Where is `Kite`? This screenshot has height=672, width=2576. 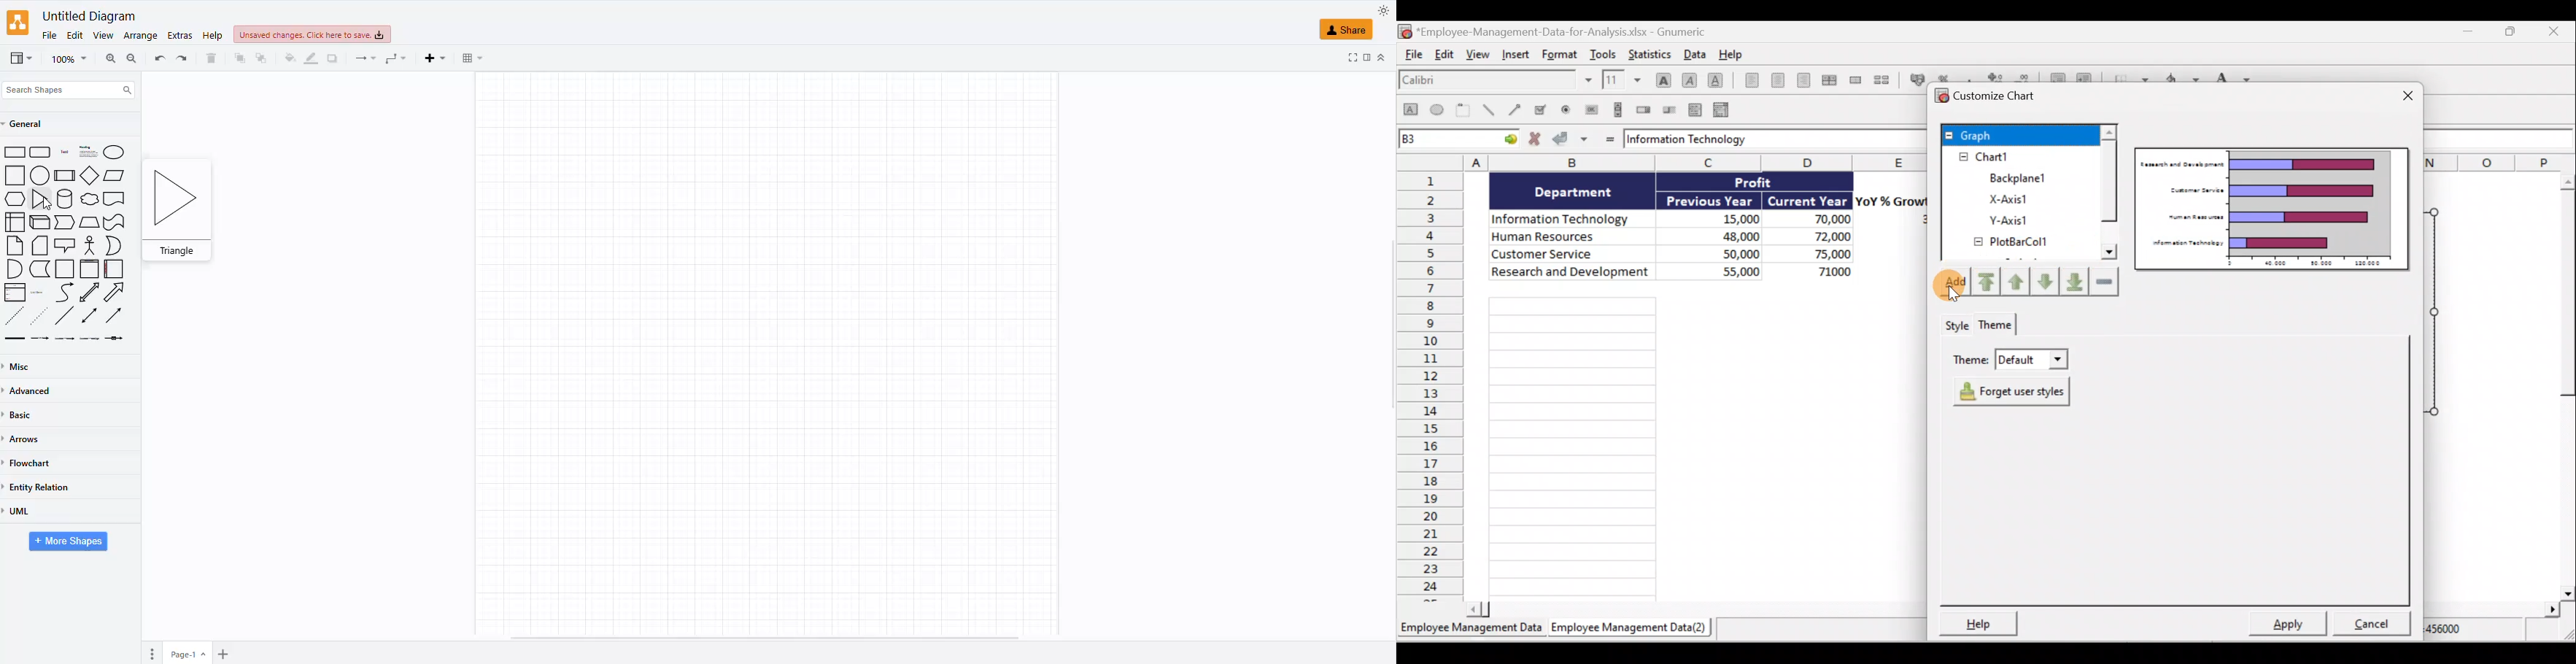
Kite is located at coordinates (90, 175).